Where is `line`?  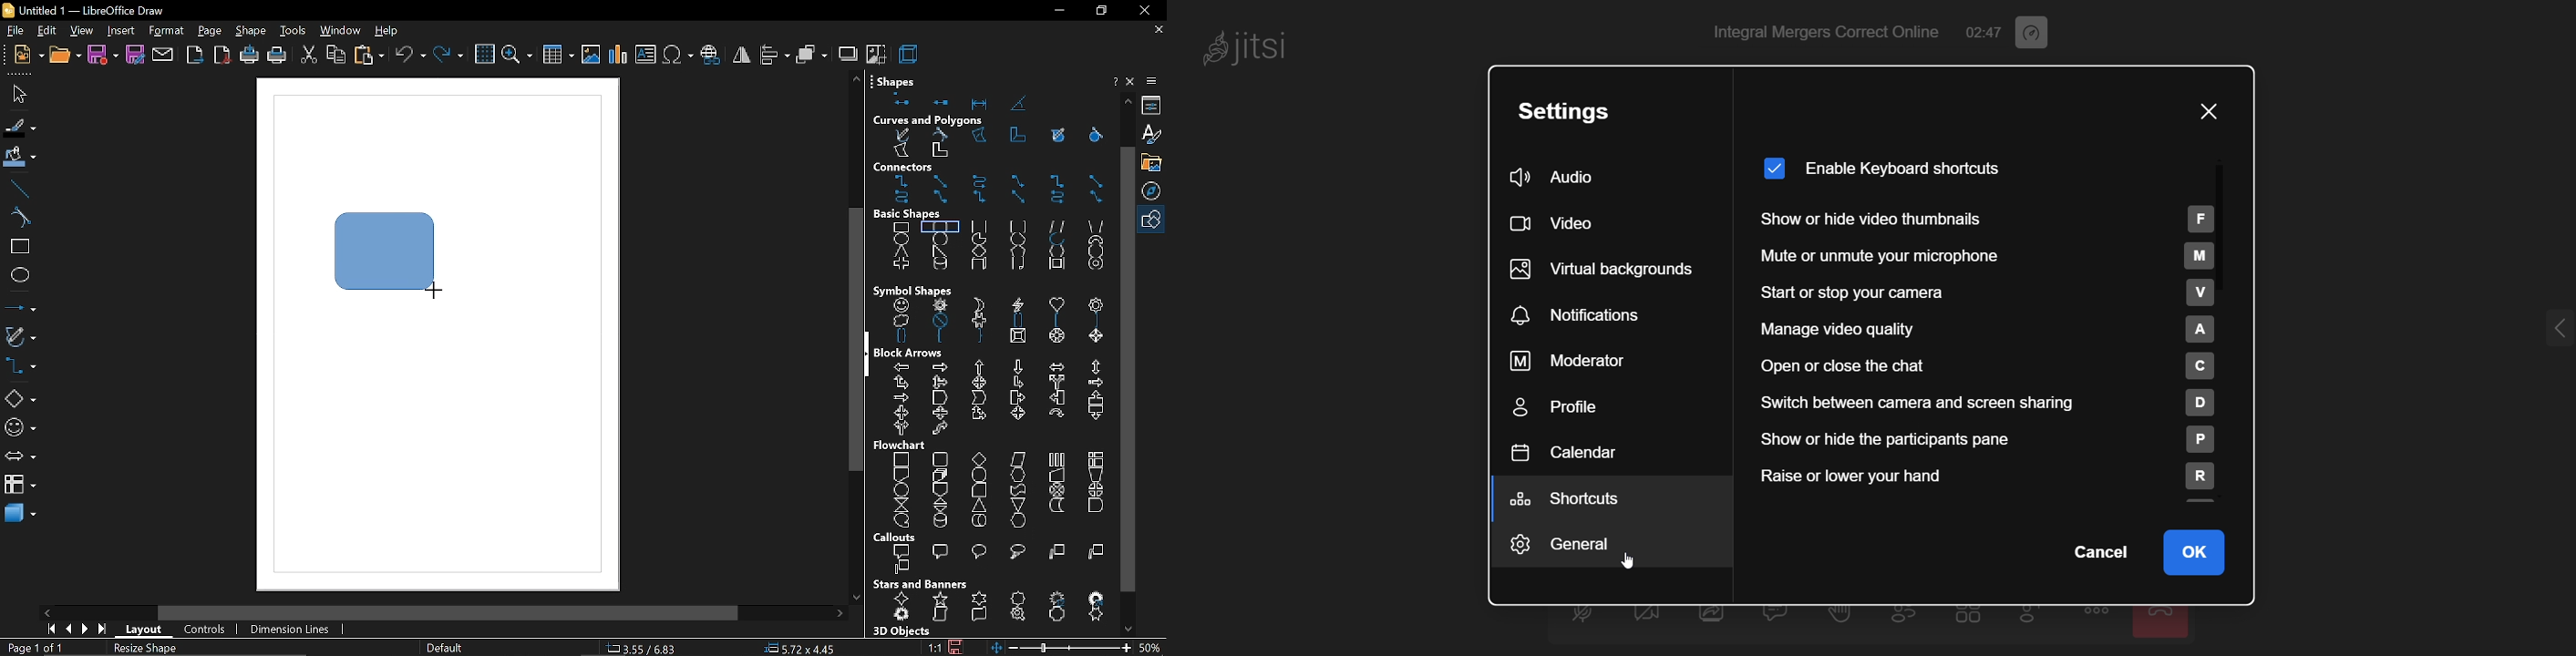 line is located at coordinates (20, 189).